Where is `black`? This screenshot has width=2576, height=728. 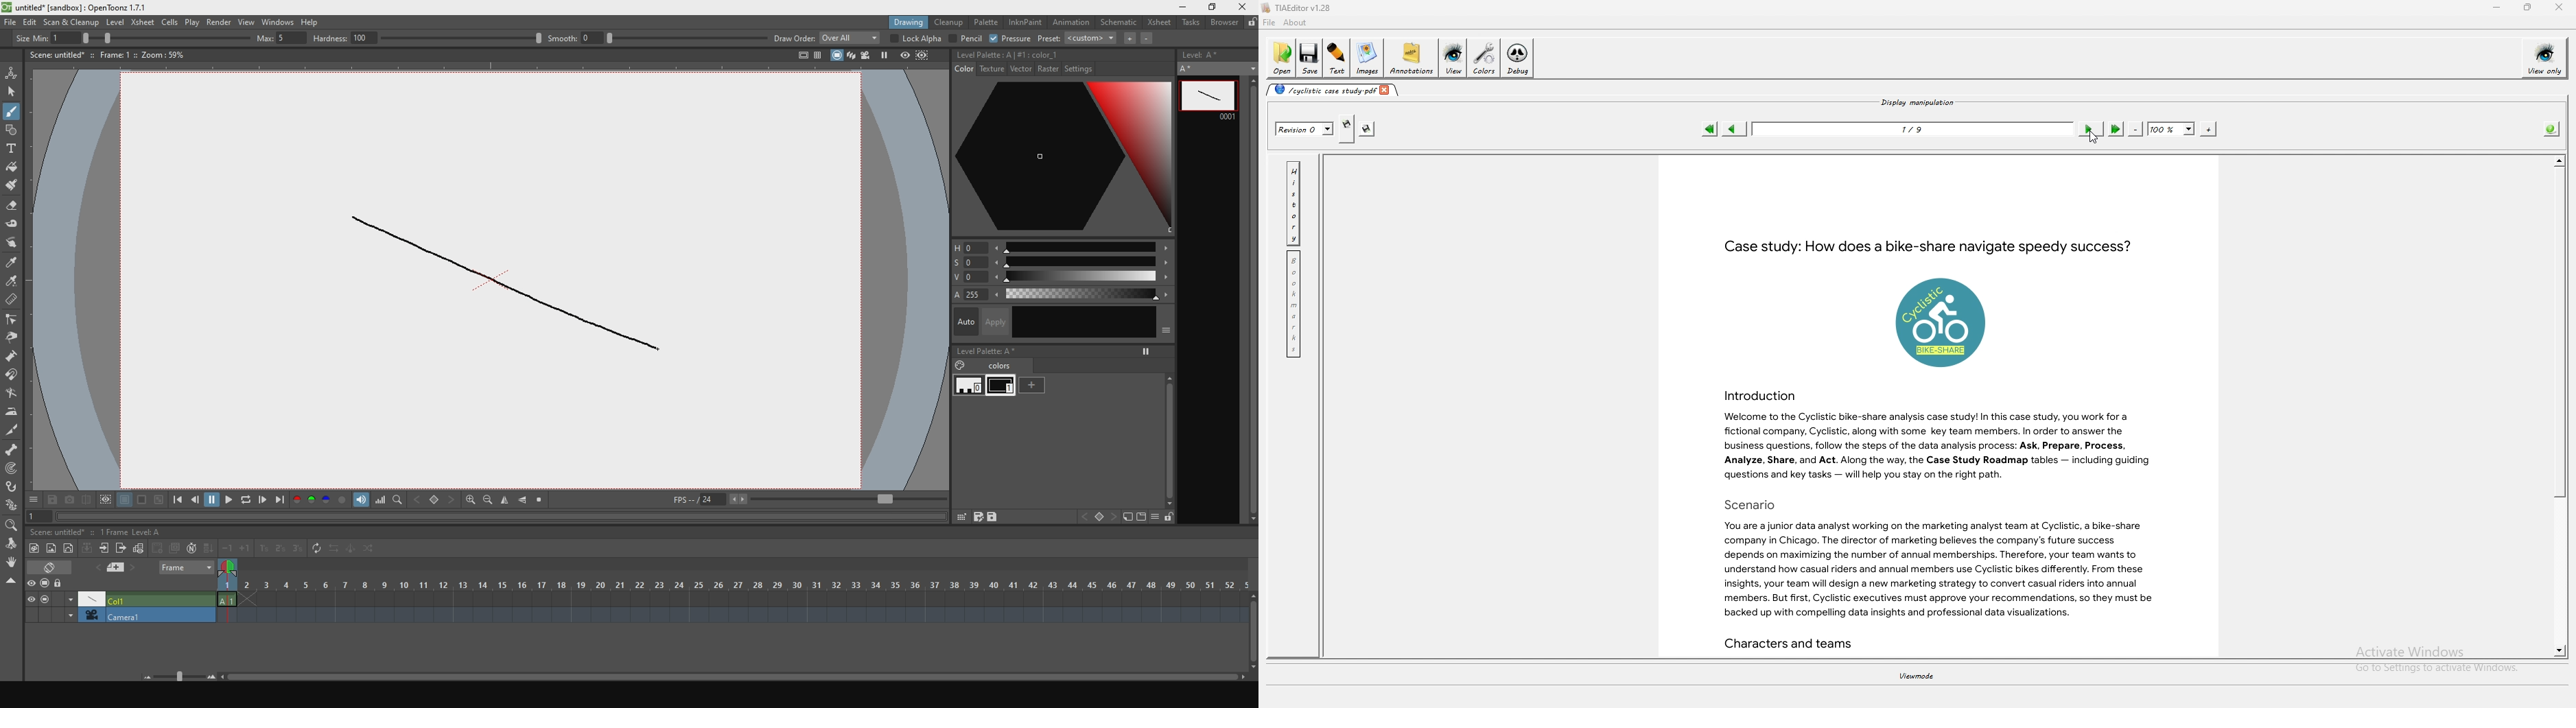
black is located at coordinates (1002, 387).